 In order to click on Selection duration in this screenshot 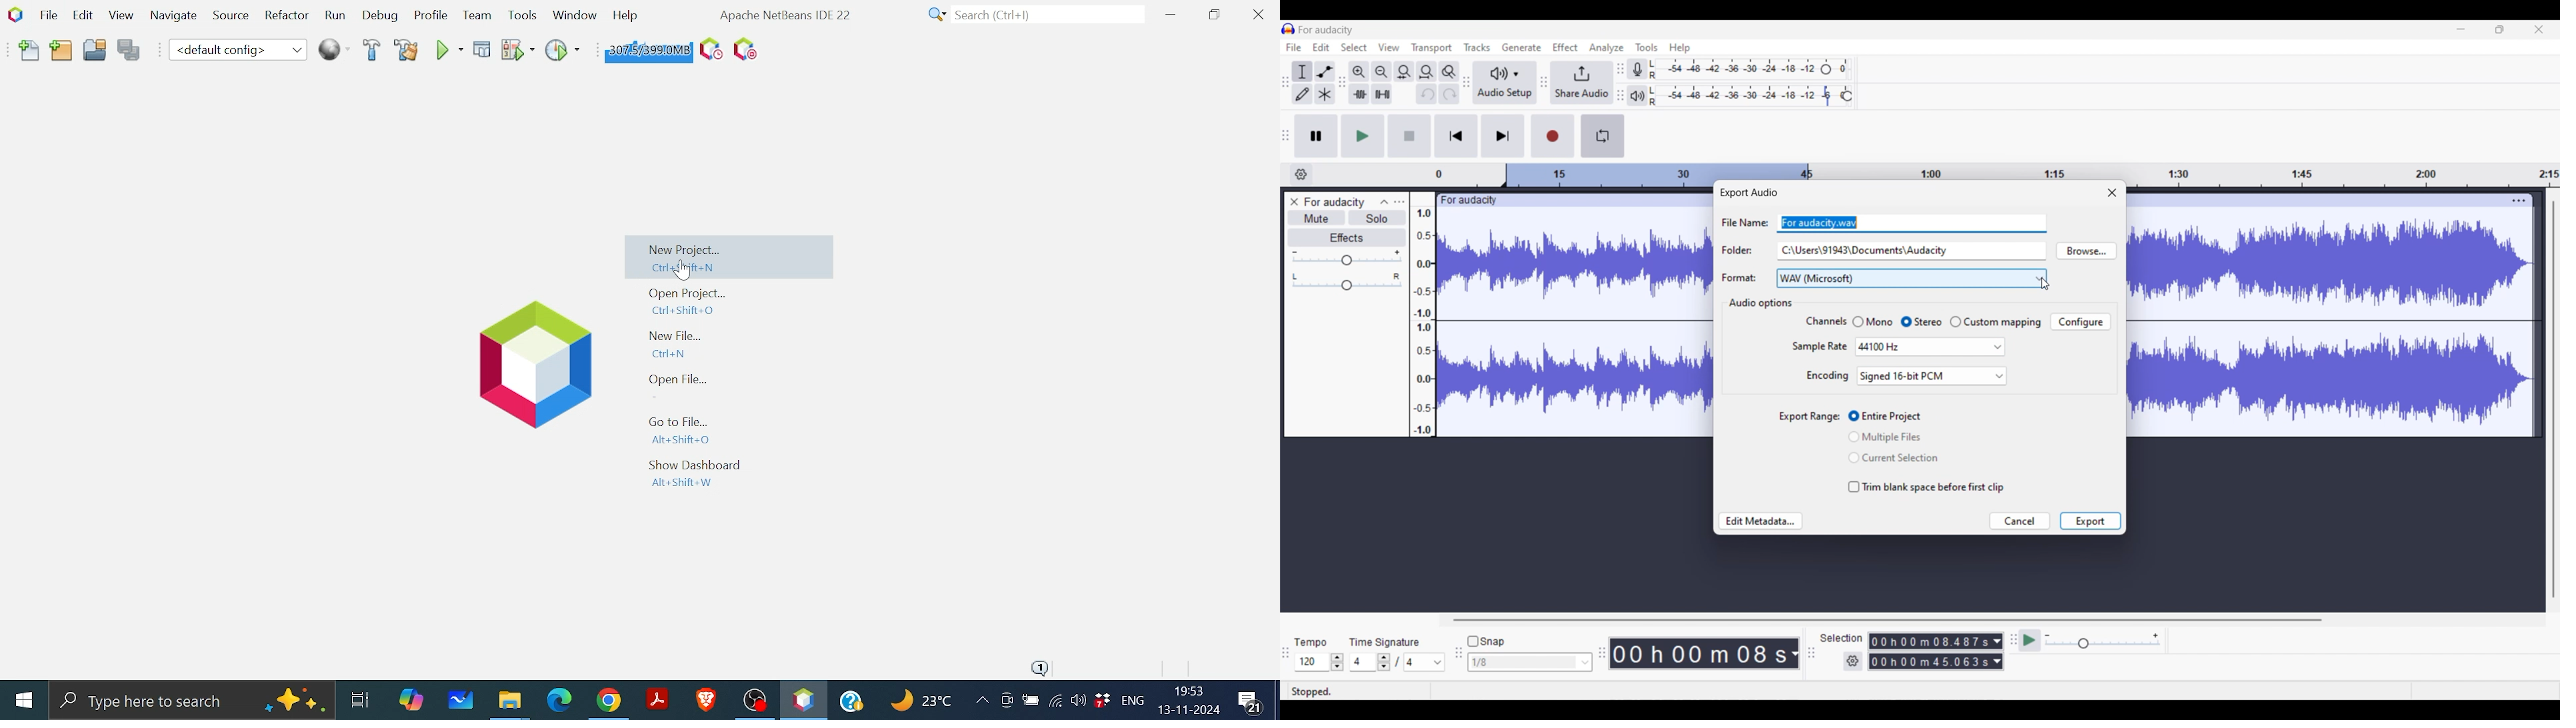, I will do `click(1930, 641)`.